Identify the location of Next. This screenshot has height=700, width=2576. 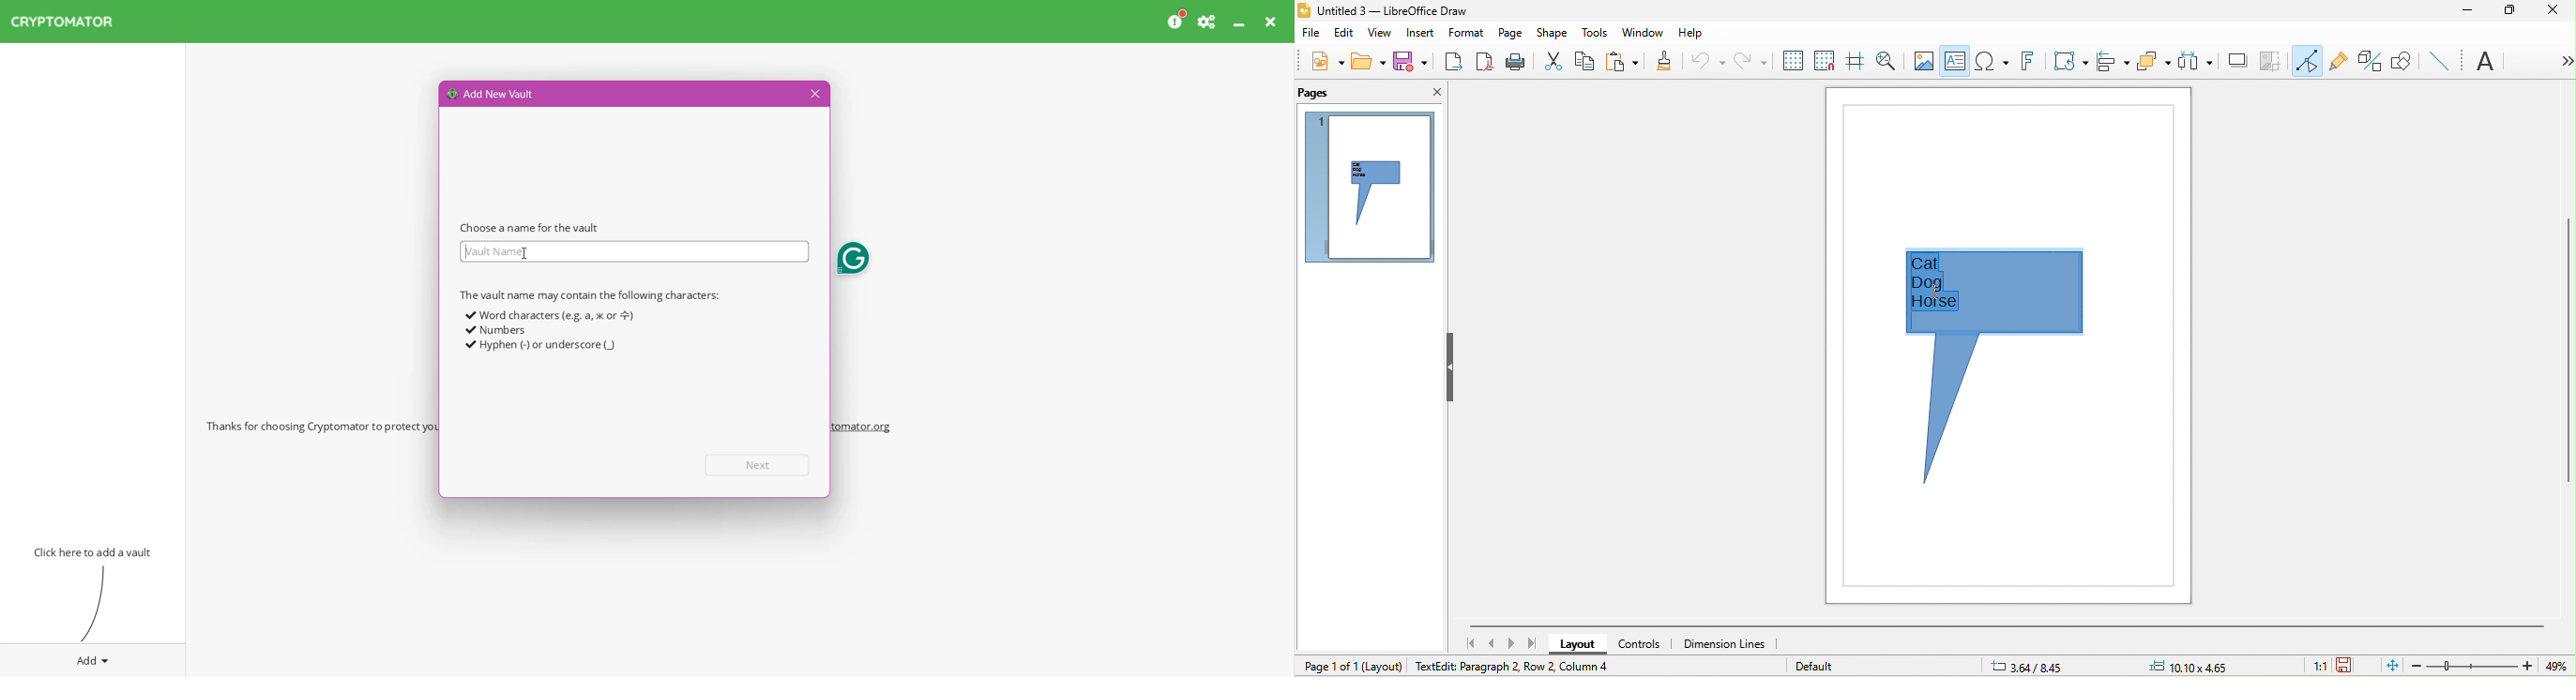
(758, 465).